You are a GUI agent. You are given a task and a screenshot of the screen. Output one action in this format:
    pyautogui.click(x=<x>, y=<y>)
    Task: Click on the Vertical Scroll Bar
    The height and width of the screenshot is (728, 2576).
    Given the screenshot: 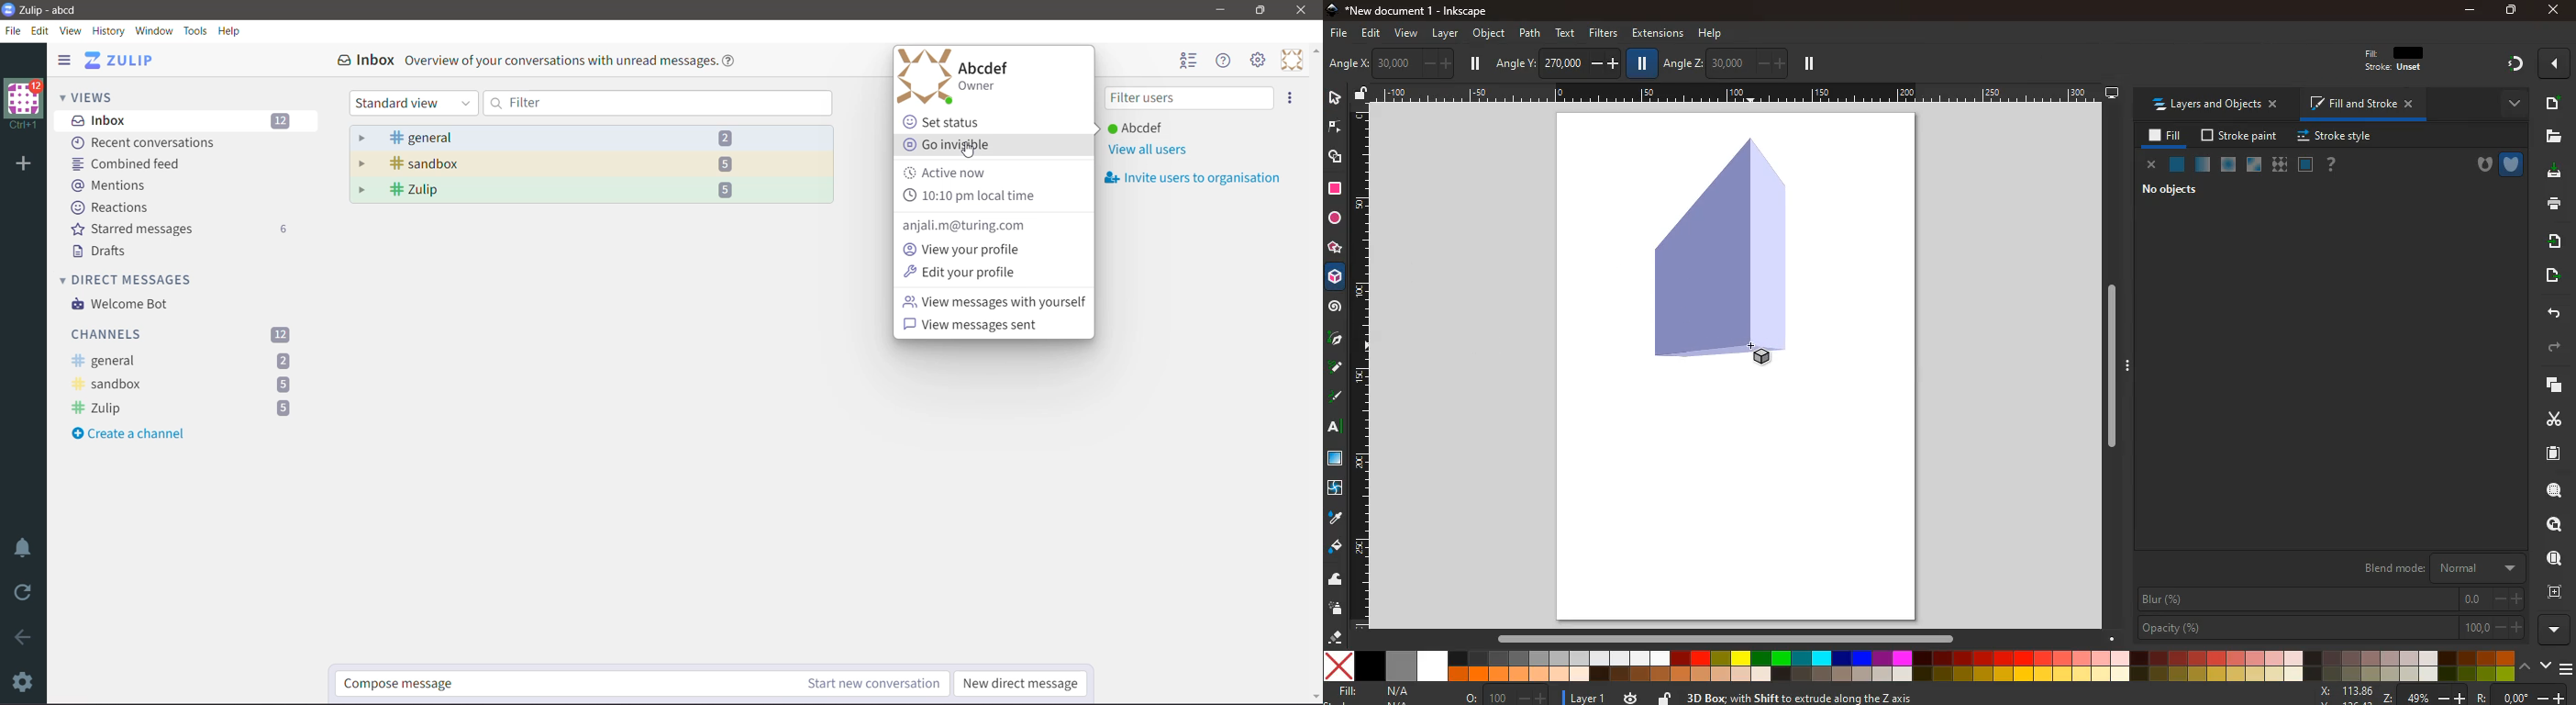 What is the action you would take?
    pyautogui.click(x=1315, y=374)
    